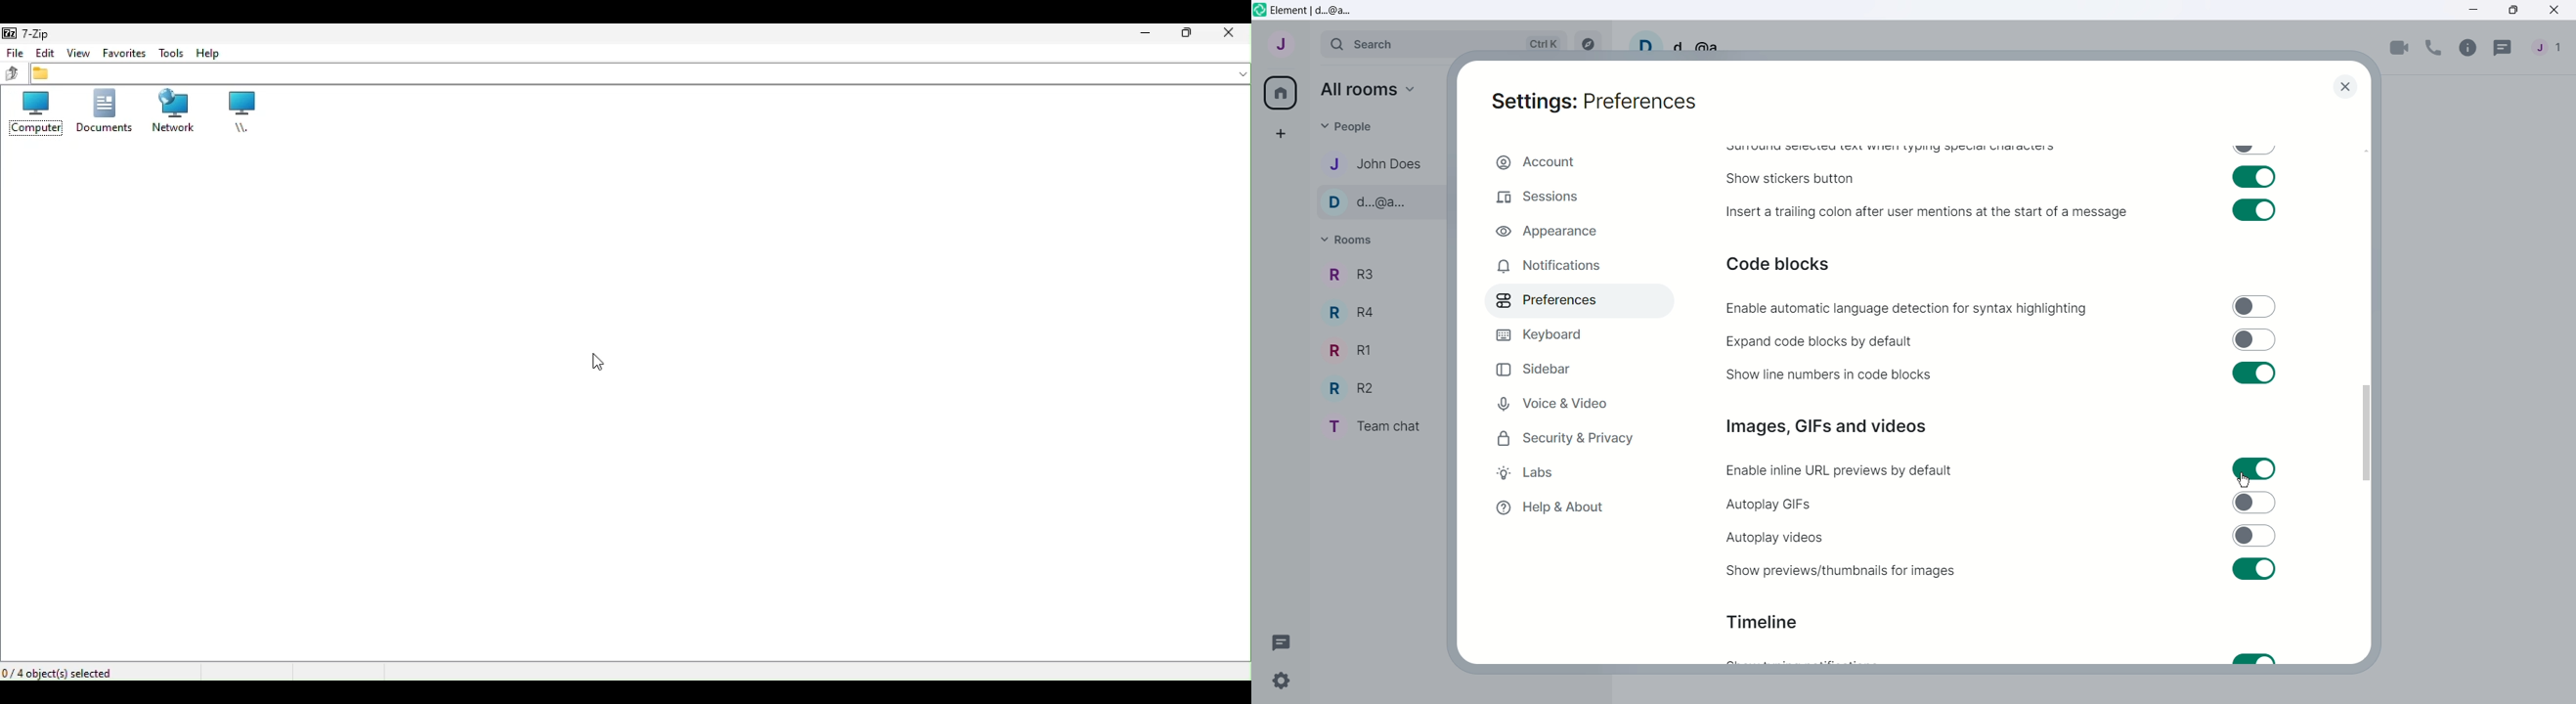 Image resolution: width=2576 pixels, height=728 pixels. I want to click on Rooms, so click(1350, 240).